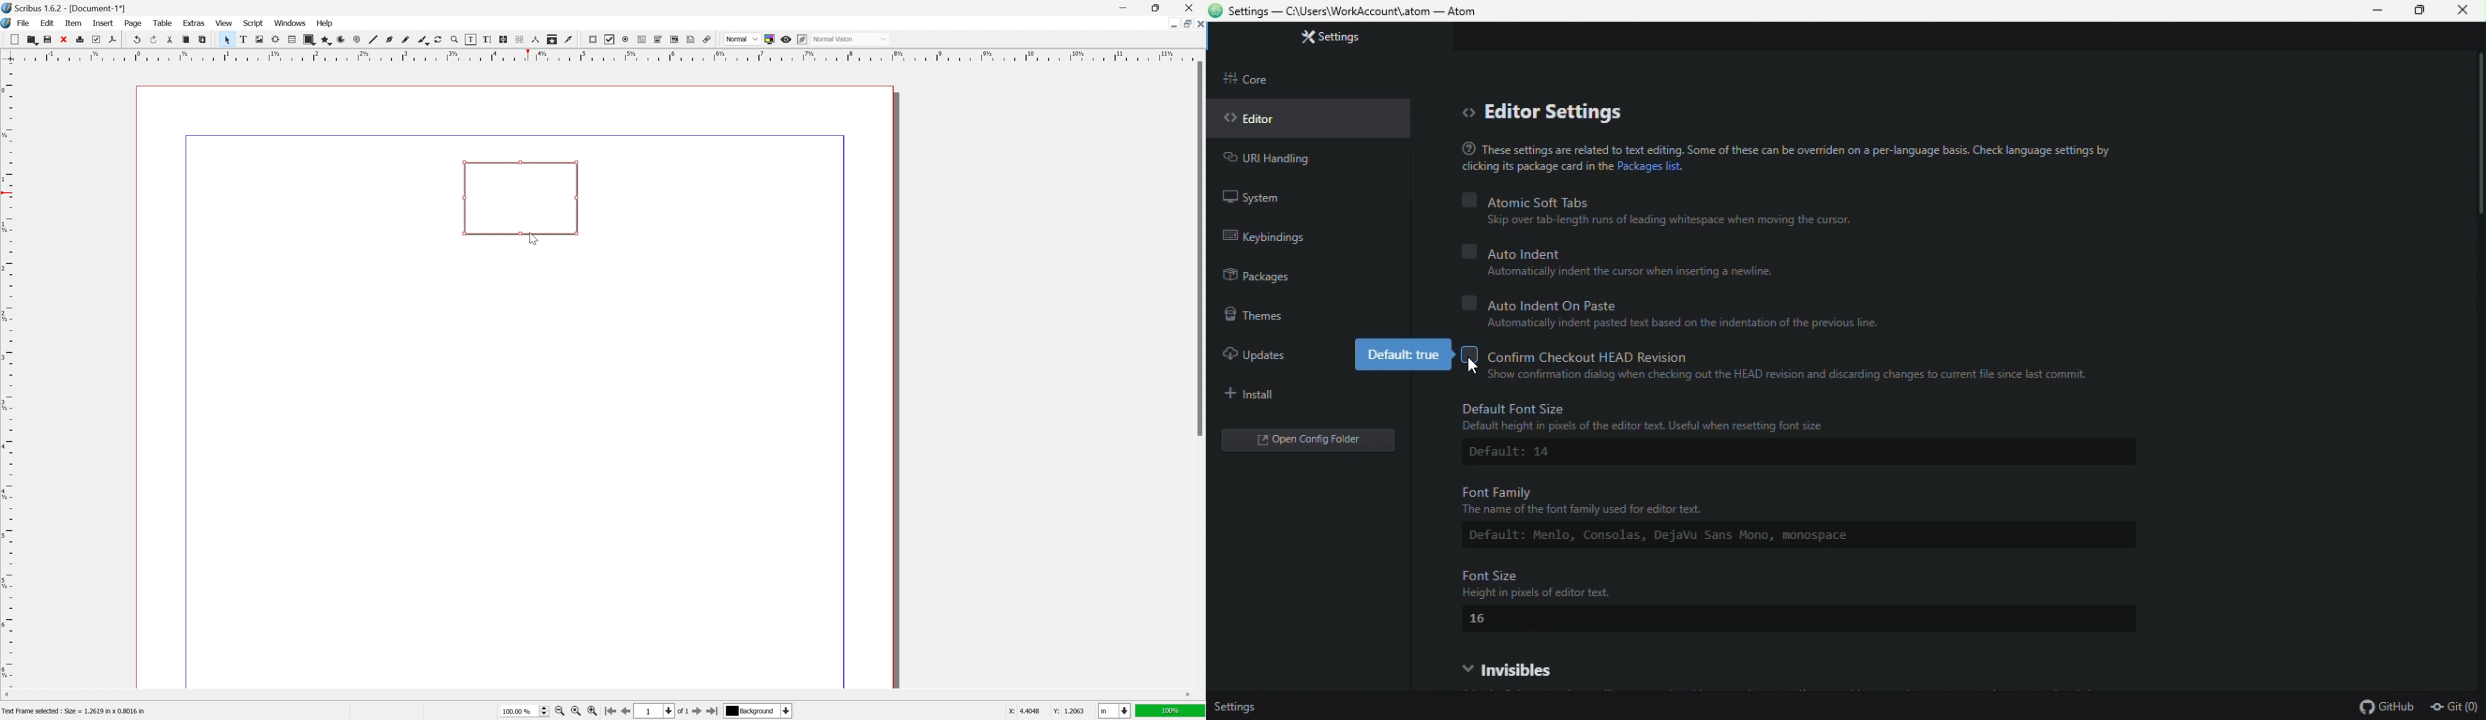  What do you see at coordinates (155, 40) in the screenshot?
I see `redo` at bounding box center [155, 40].